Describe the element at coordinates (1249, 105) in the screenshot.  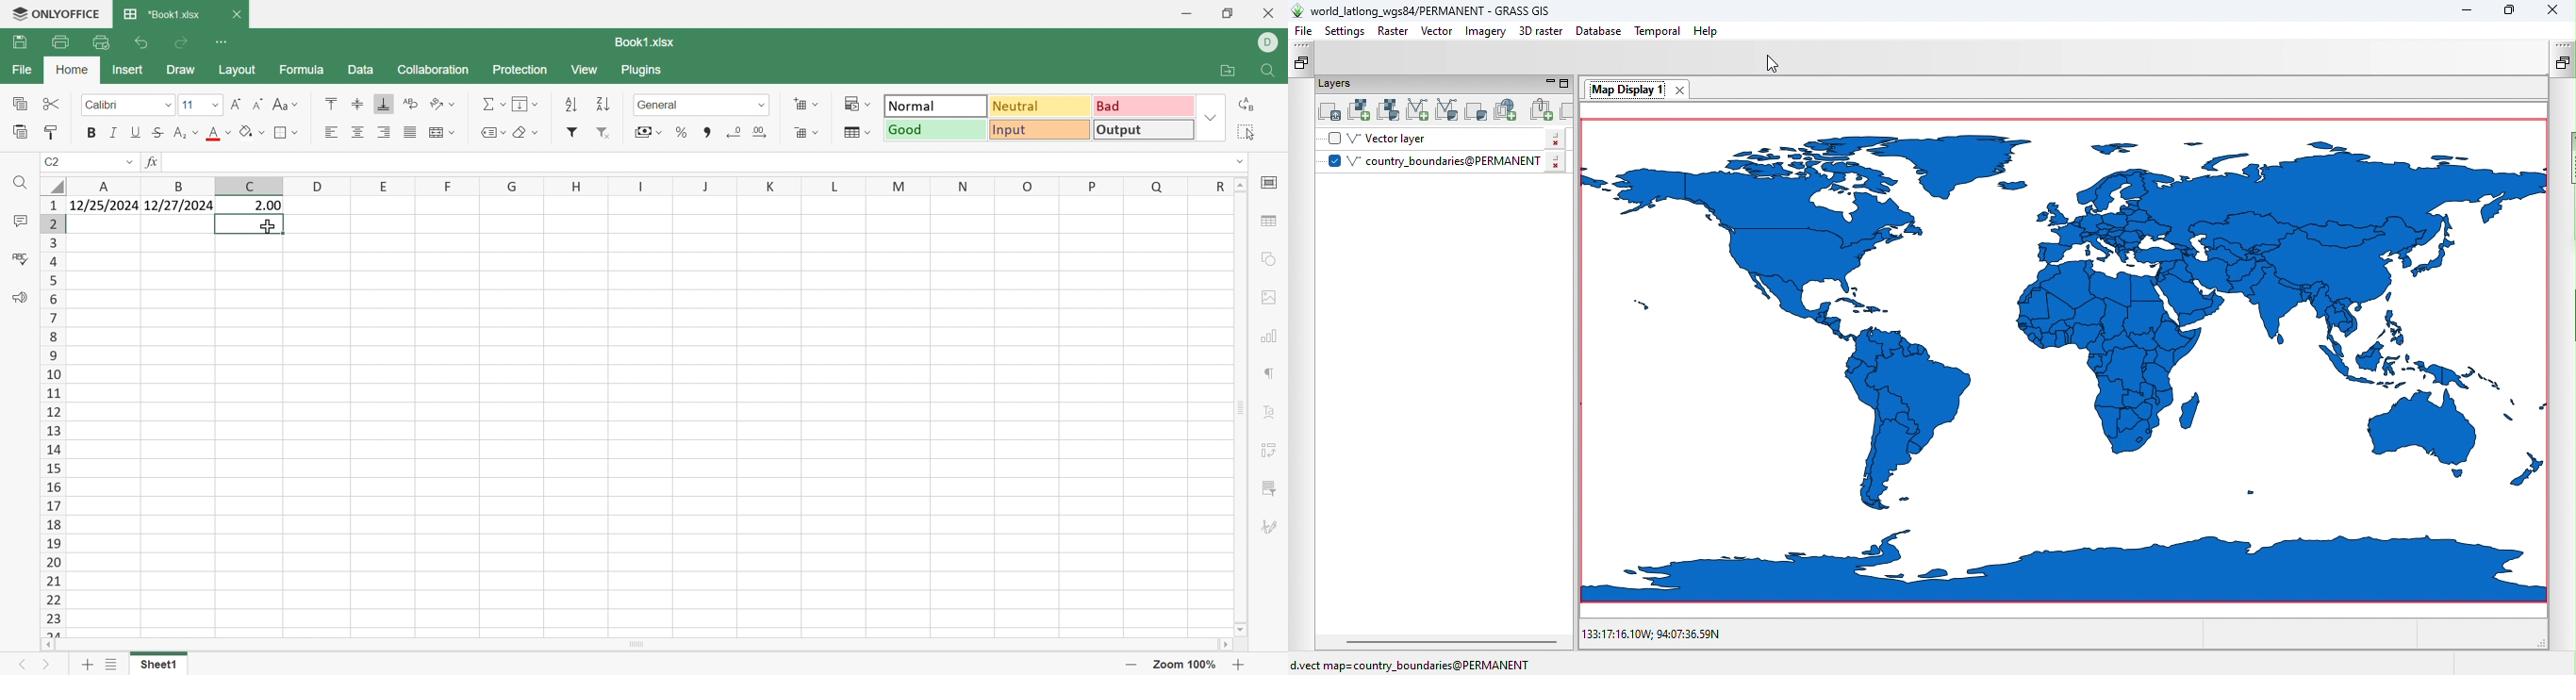
I see `Replace` at that location.